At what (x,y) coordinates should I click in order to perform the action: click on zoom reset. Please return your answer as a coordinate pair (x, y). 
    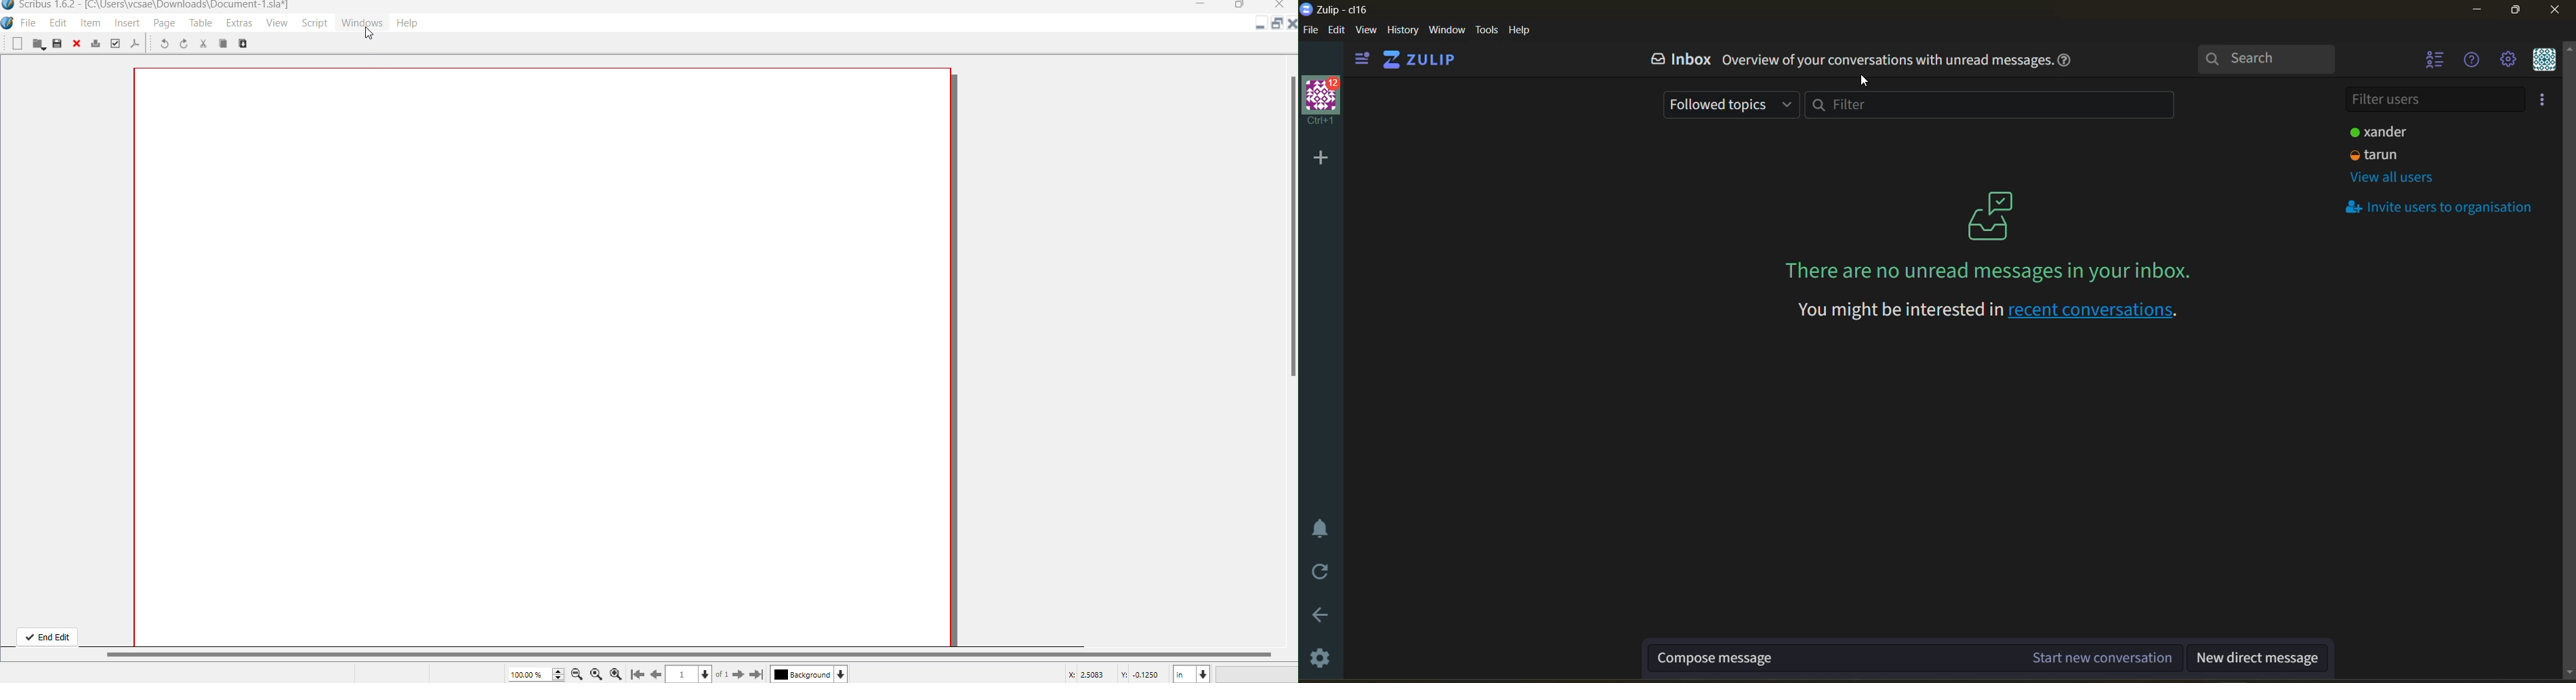
    Looking at the image, I should click on (596, 675).